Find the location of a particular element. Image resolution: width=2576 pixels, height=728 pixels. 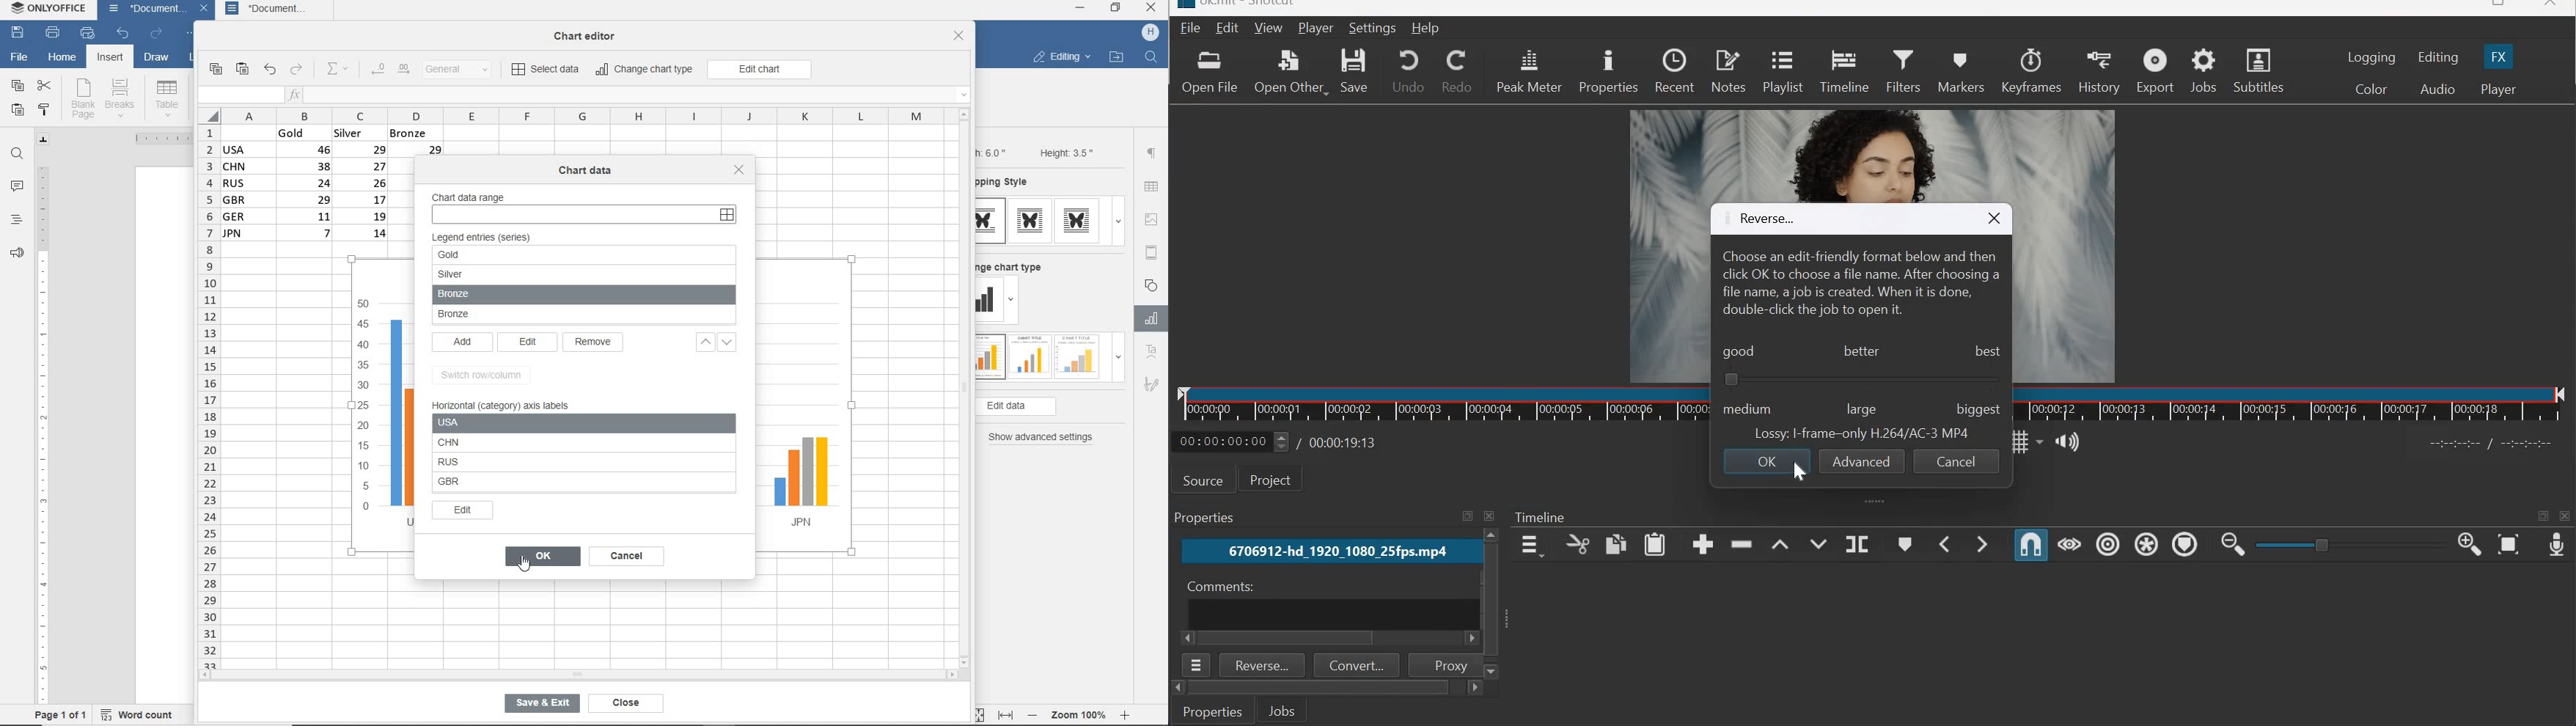

Total duration is located at coordinates (1345, 442).